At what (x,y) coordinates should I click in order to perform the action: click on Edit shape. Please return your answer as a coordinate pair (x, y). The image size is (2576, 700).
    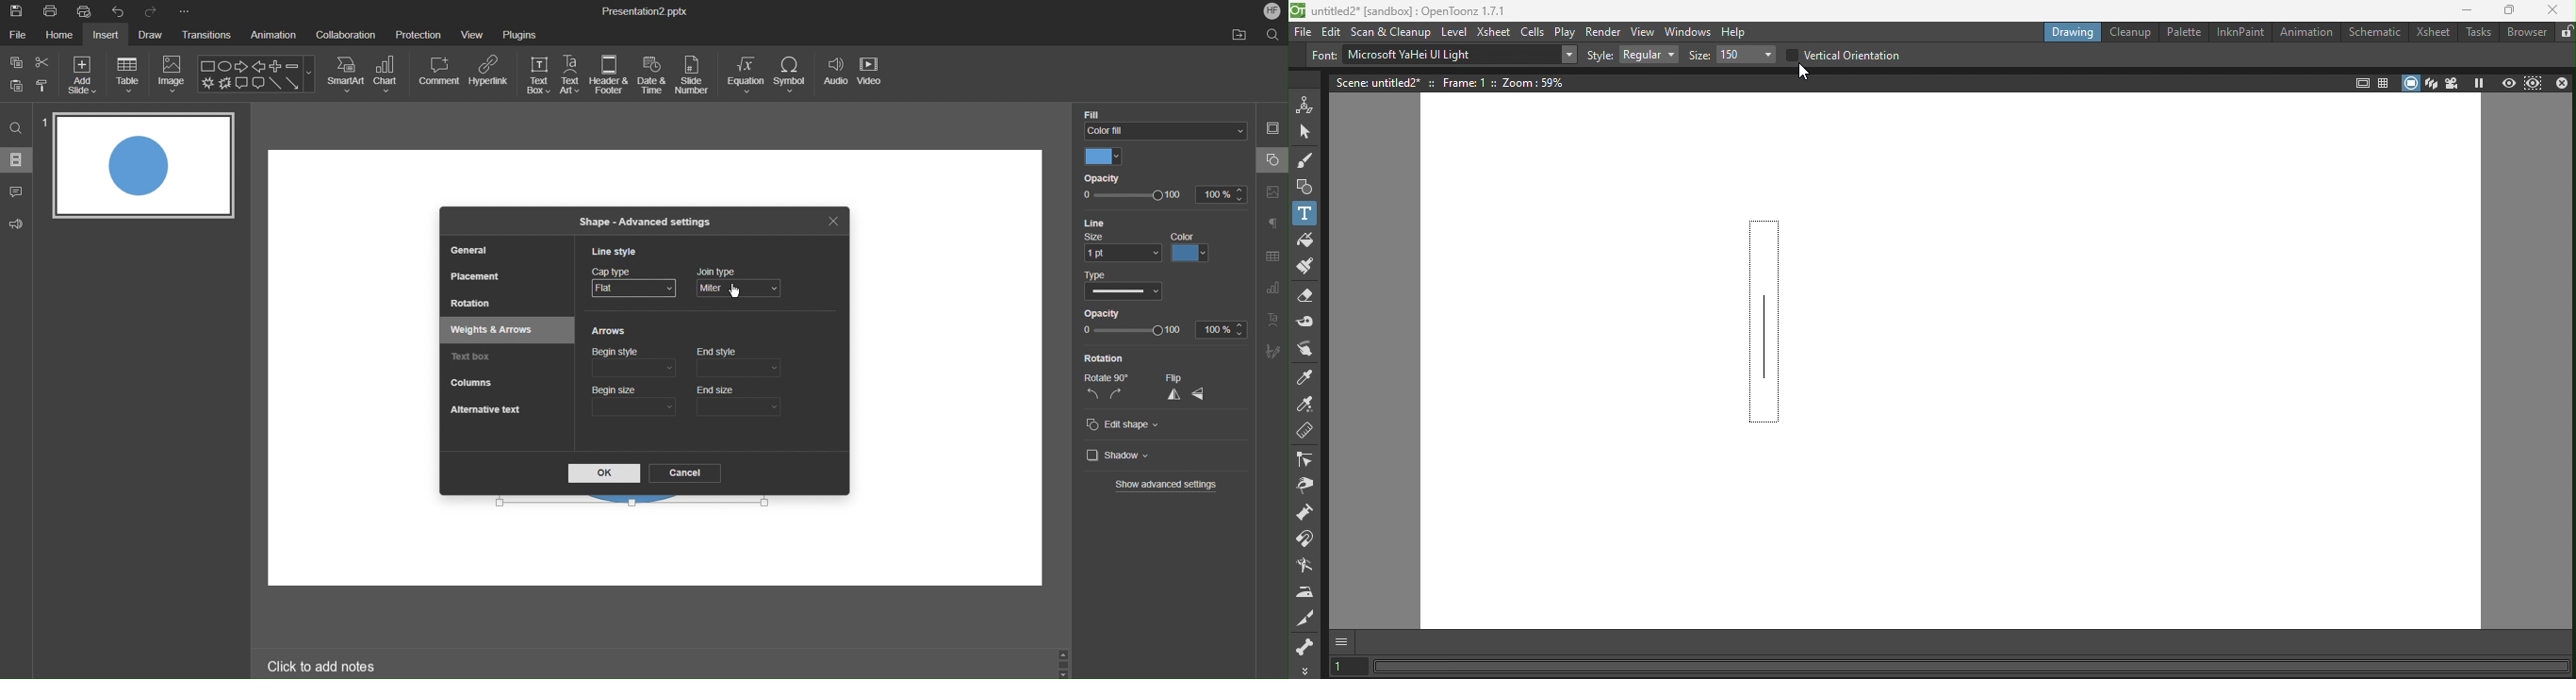
    Looking at the image, I should click on (1123, 426).